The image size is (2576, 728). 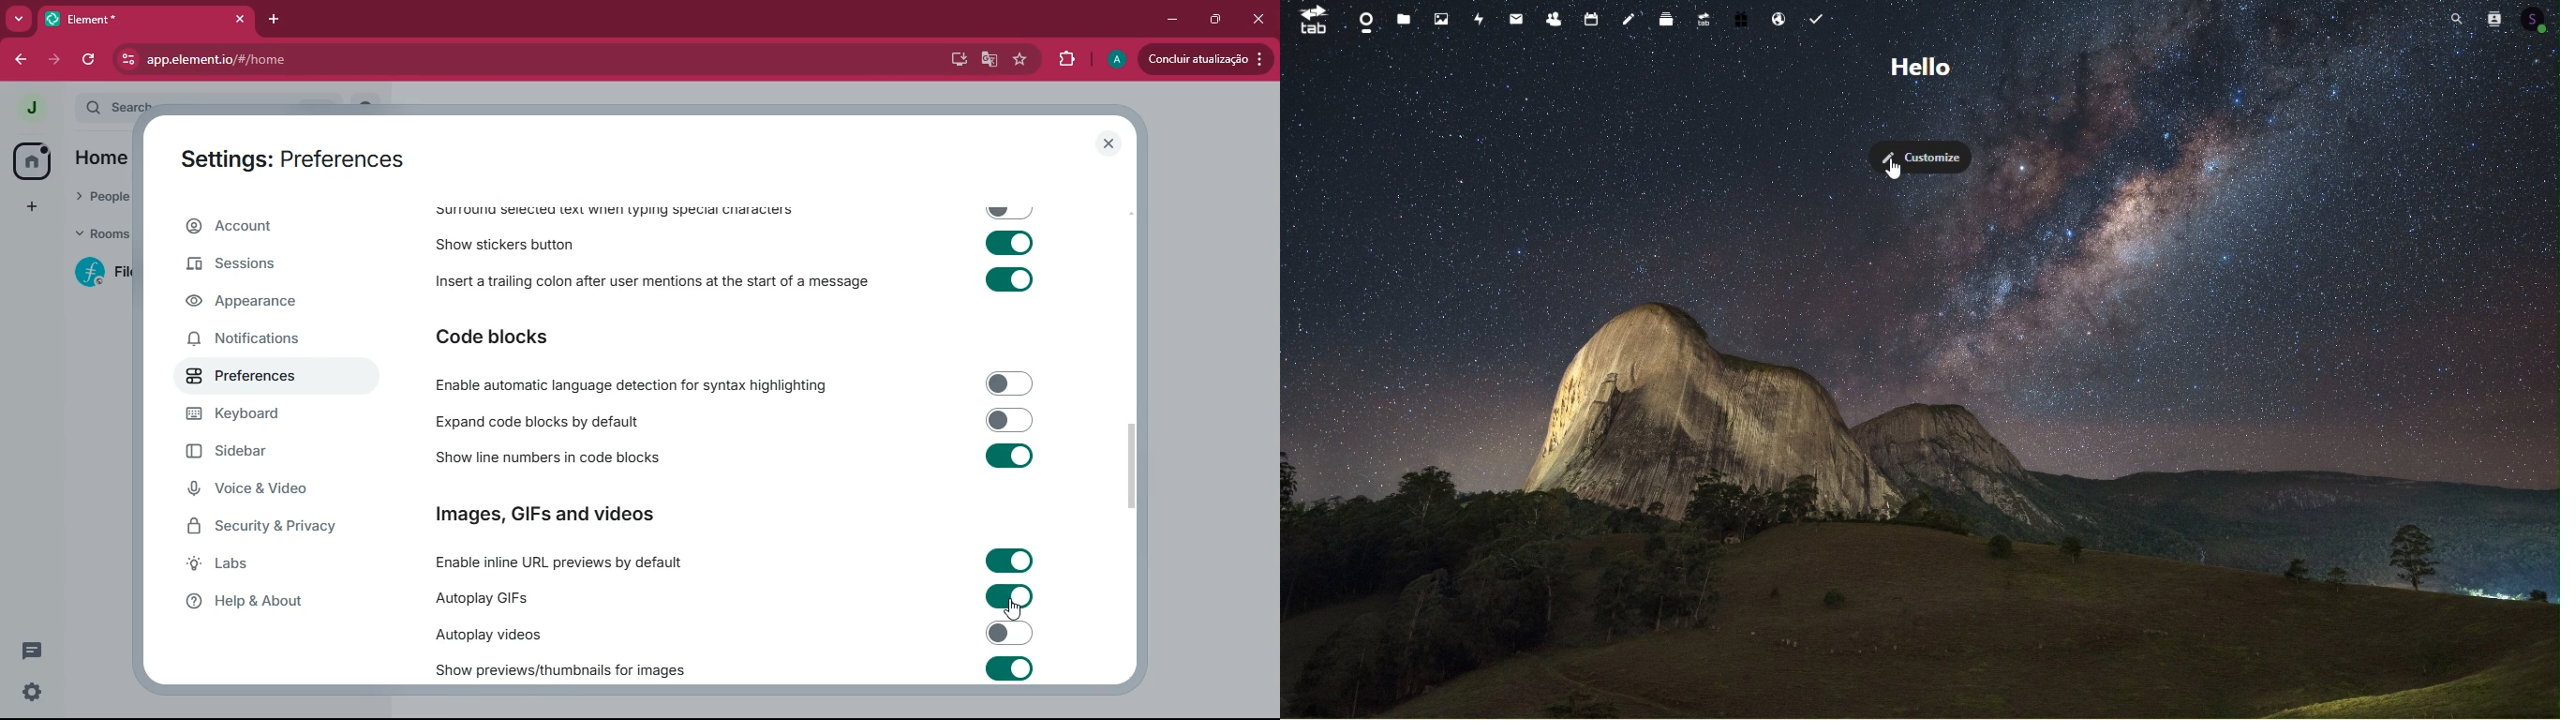 I want to click on notifications, so click(x=258, y=342).